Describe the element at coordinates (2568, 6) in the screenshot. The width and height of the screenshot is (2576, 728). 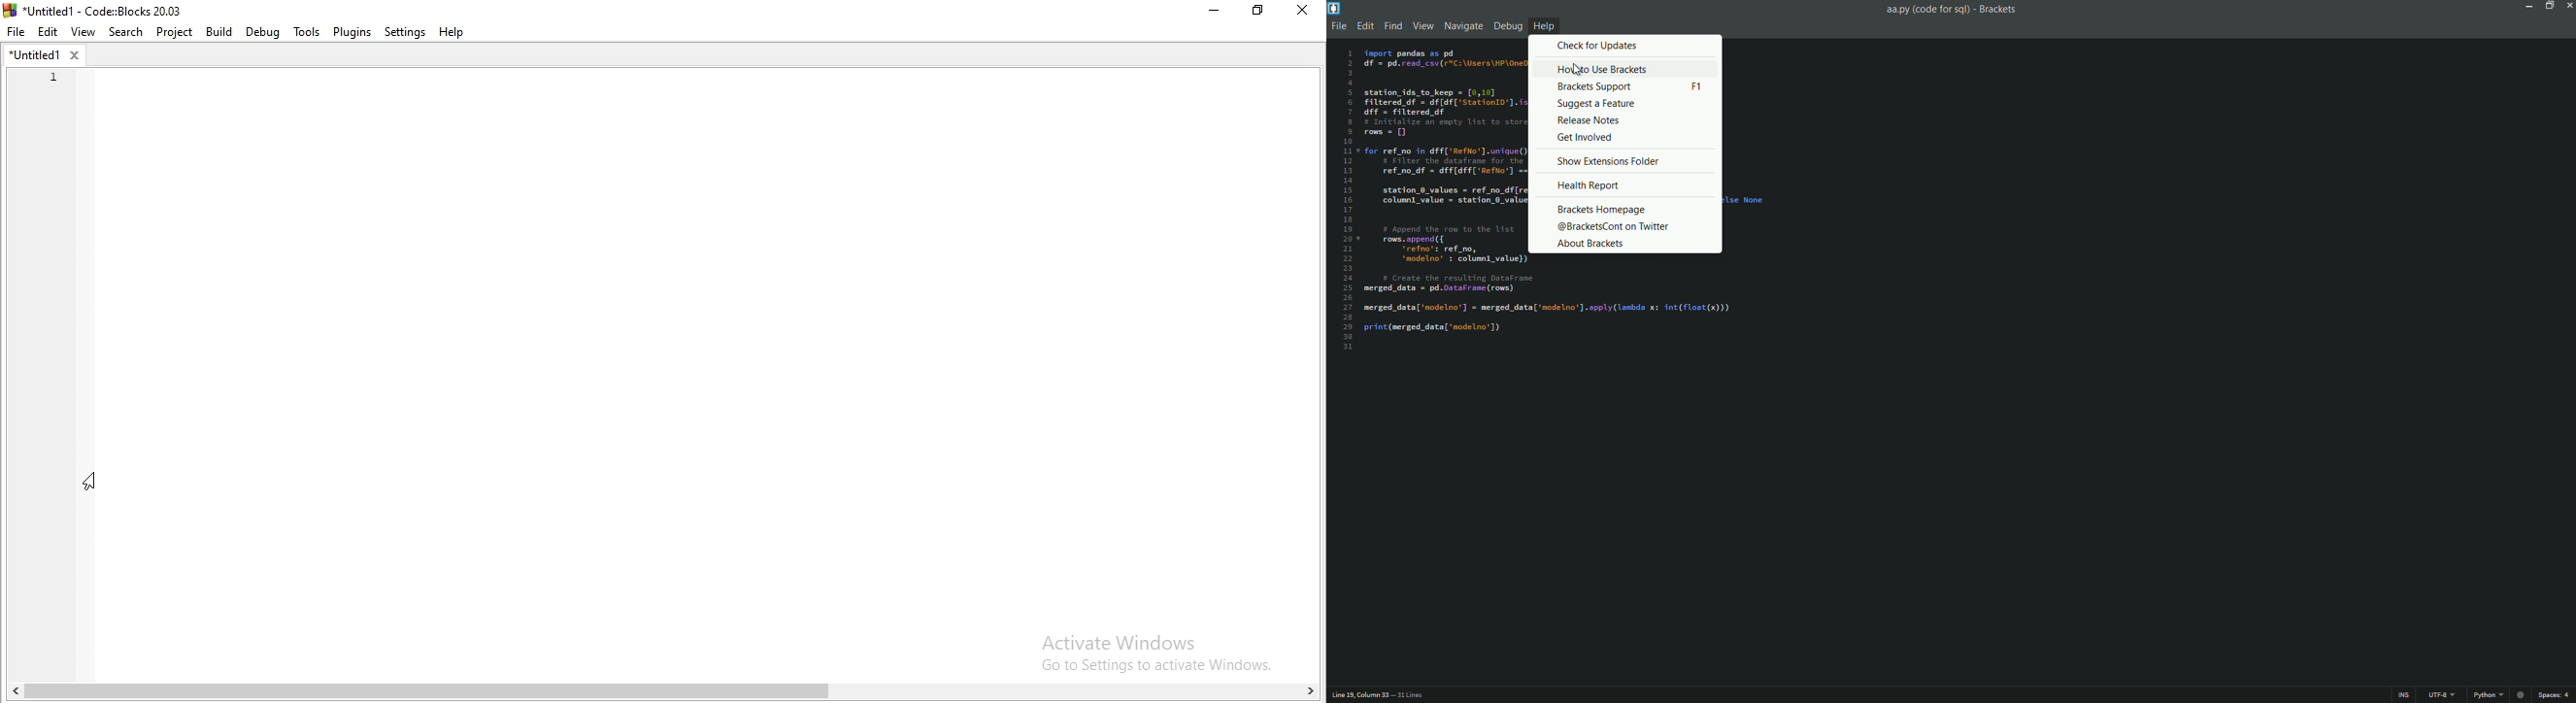
I see `close app` at that location.